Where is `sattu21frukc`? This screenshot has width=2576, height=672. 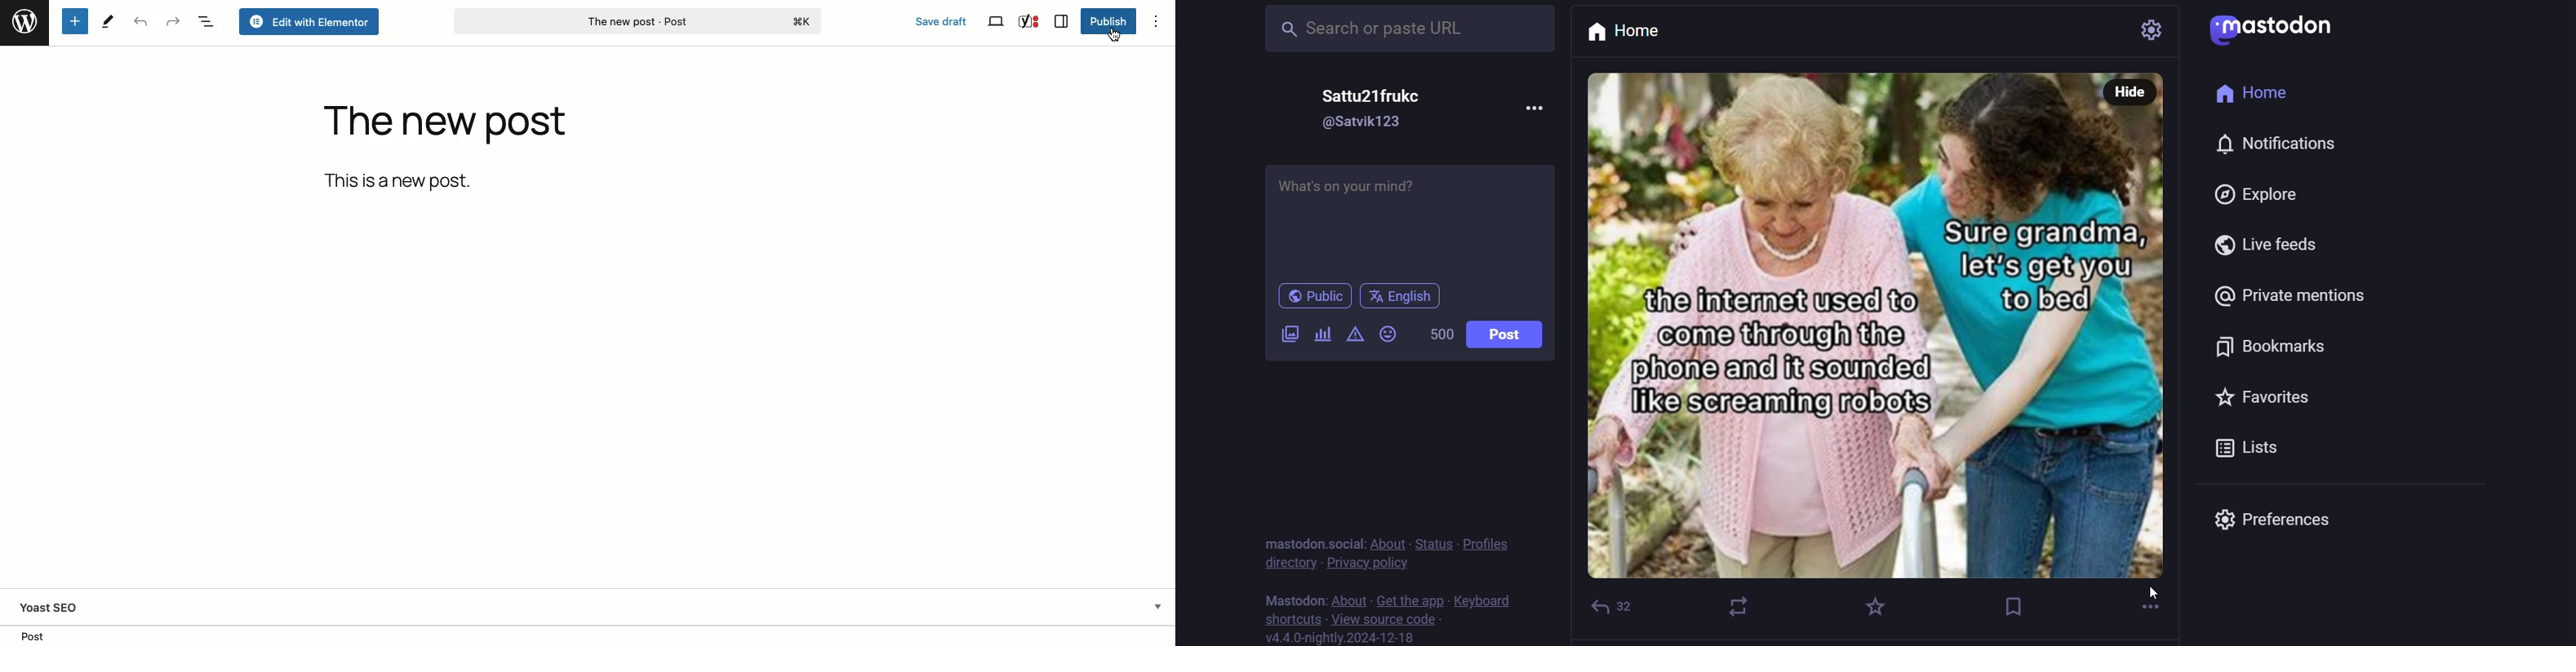
sattu21frukc is located at coordinates (1383, 92).